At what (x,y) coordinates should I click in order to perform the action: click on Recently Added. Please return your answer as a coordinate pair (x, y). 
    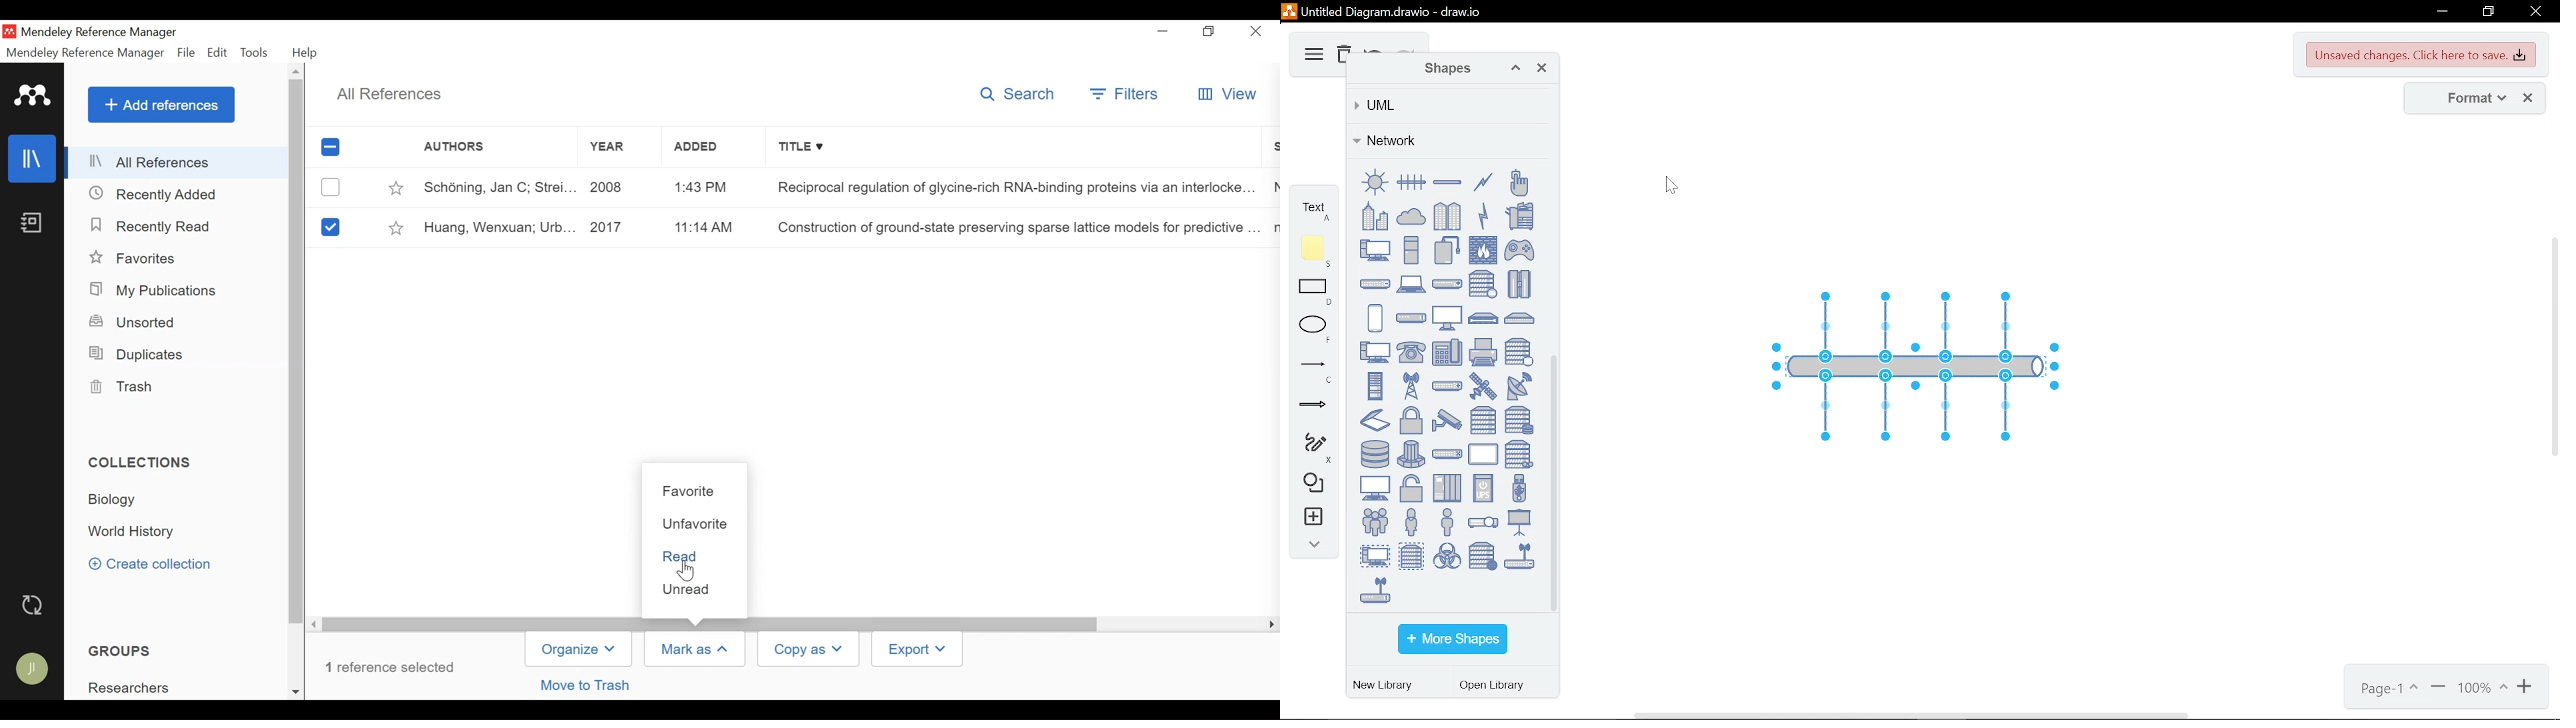
    Looking at the image, I should click on (161, 195).